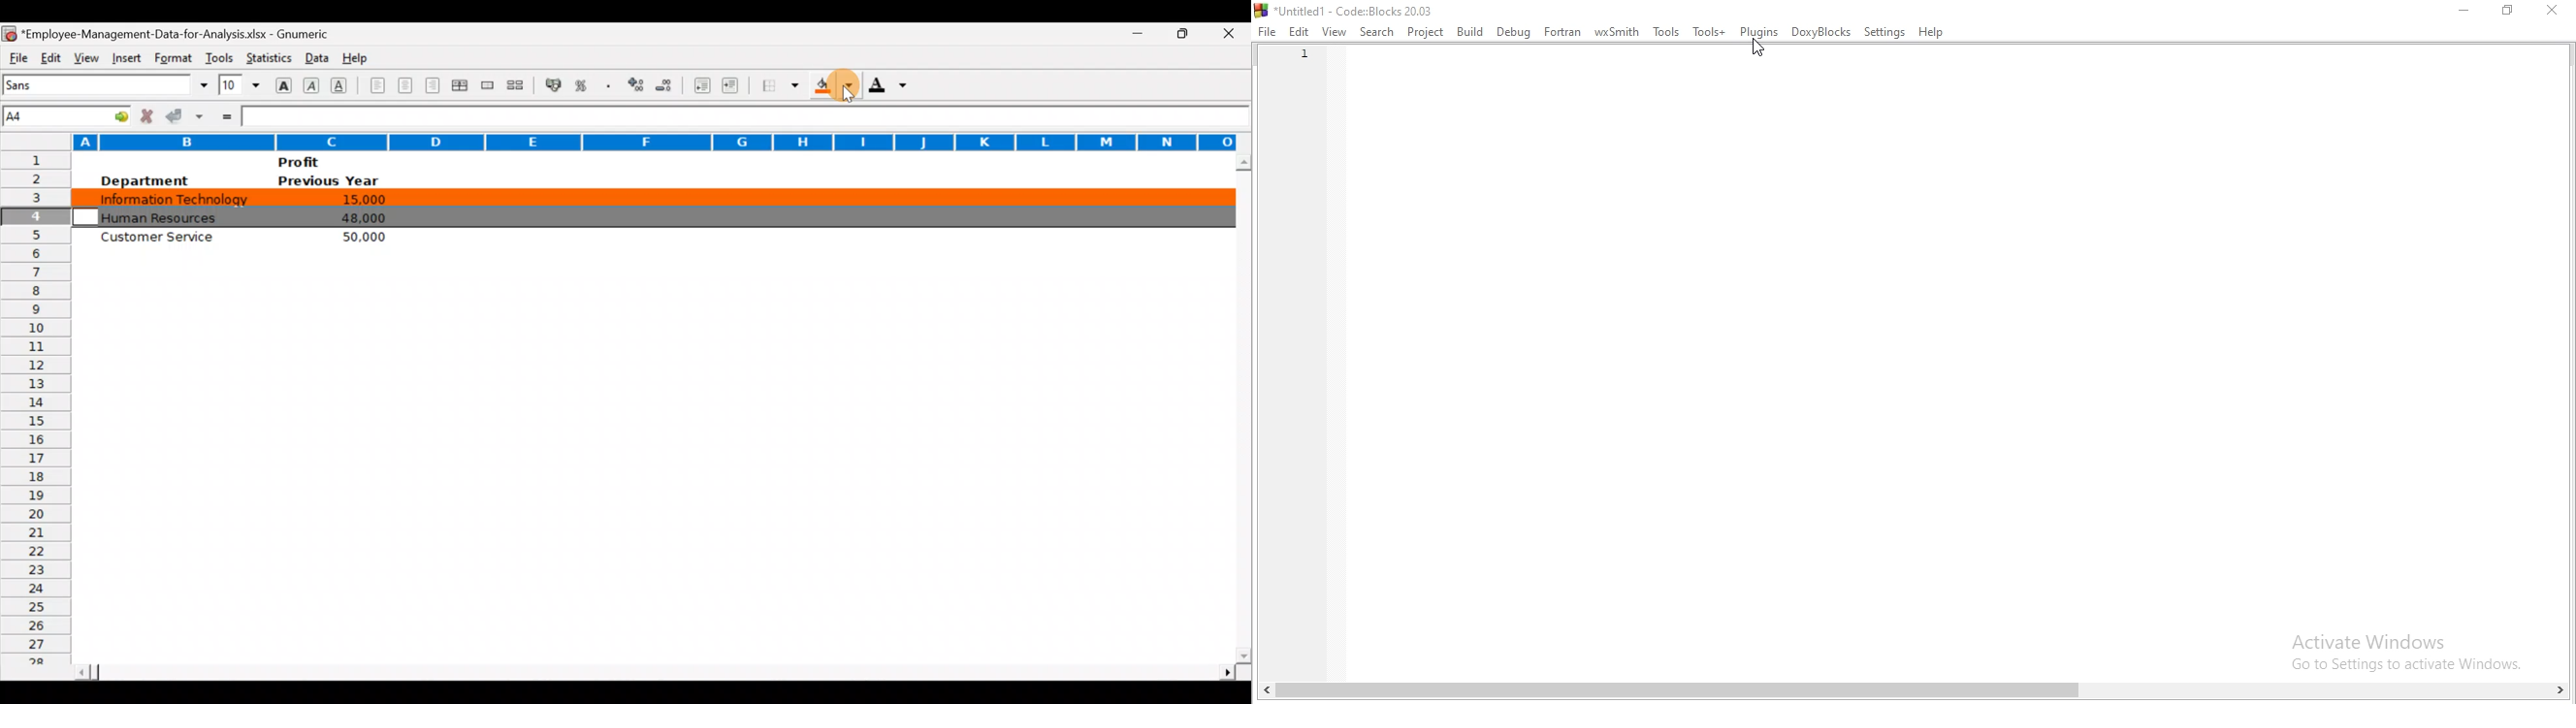 Image resolution: width=2576 pixels, height=728 pixels. Describe the element at coordinates (733, 87) in the screenshot. I see `Increase indent, align contents to the right` at that location.